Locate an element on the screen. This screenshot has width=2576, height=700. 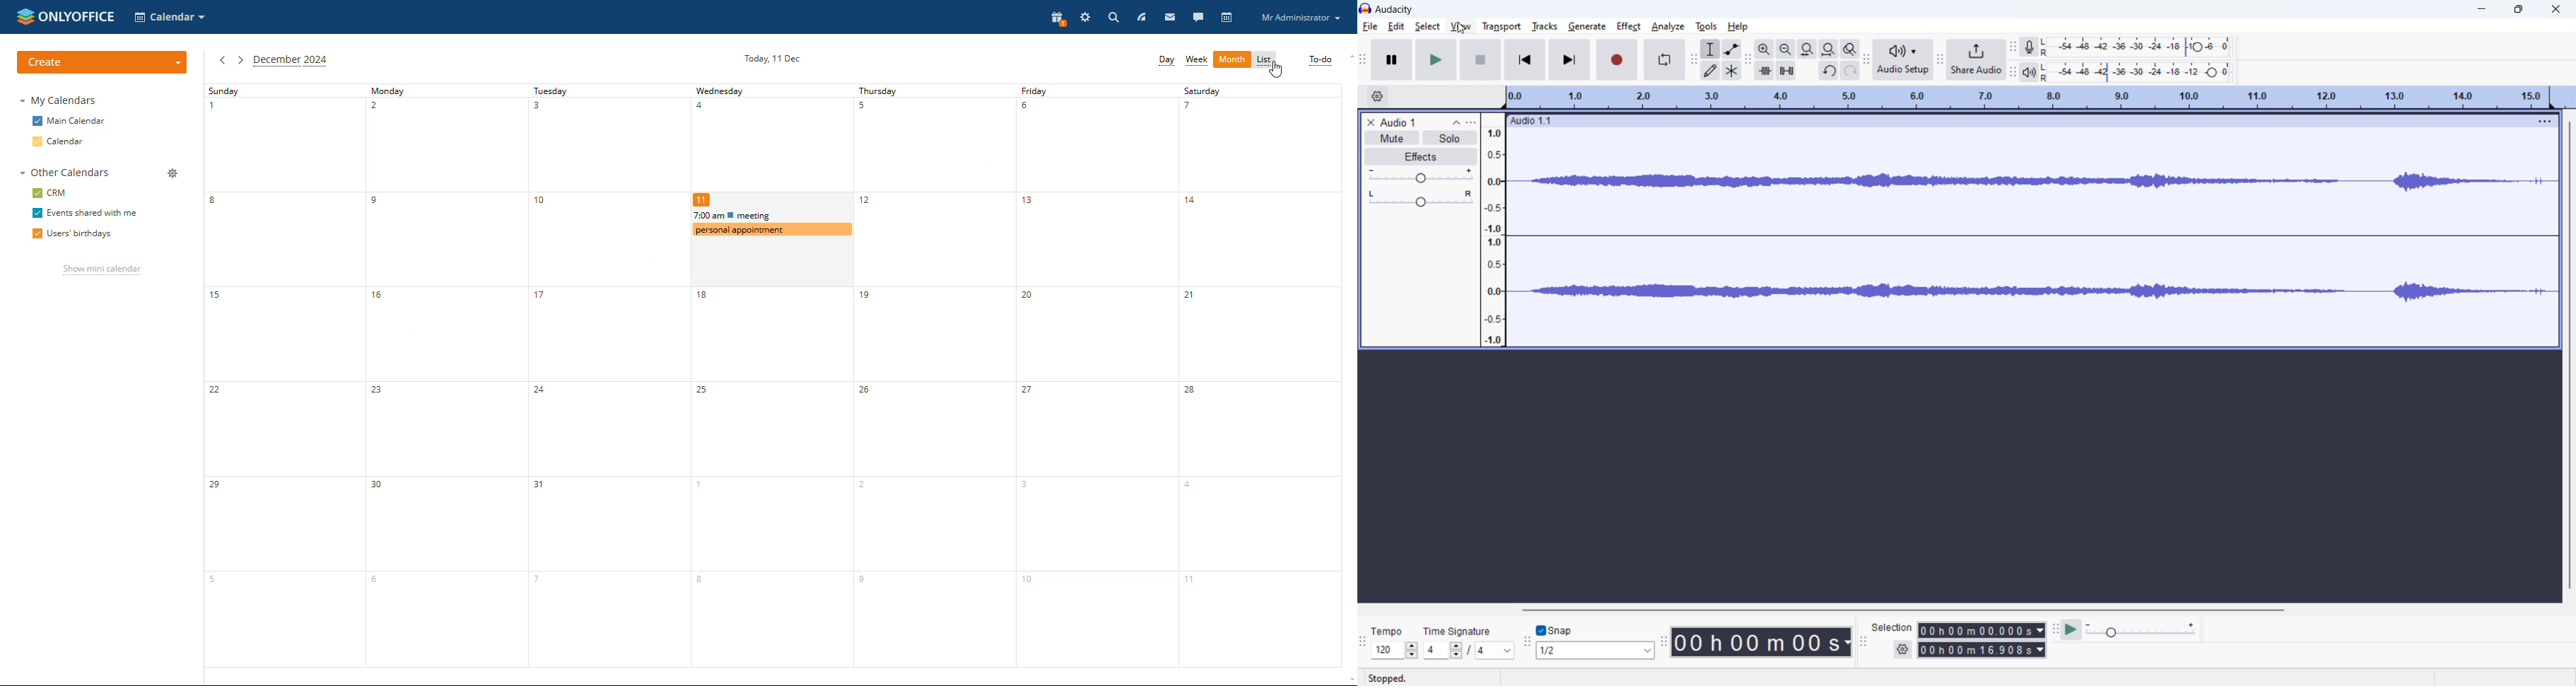
pause is located at coordinates (1392, 60).